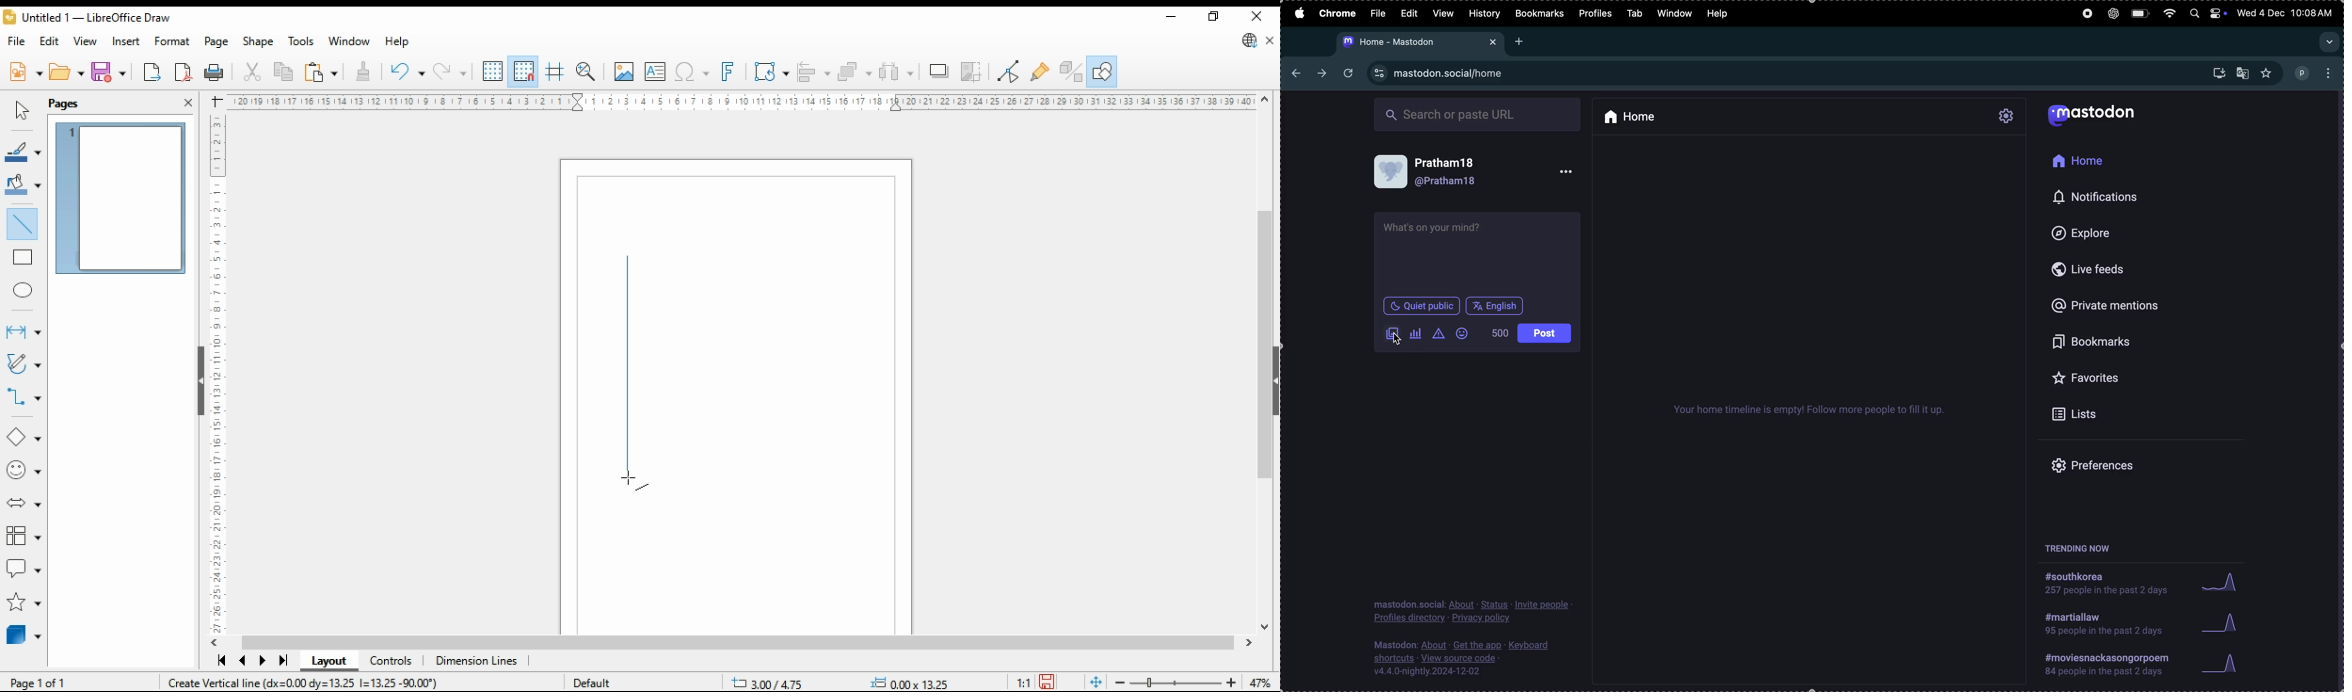 The width and height of the screenshot is (2352, 700). I want to click on collapse, so click(1274, 379).